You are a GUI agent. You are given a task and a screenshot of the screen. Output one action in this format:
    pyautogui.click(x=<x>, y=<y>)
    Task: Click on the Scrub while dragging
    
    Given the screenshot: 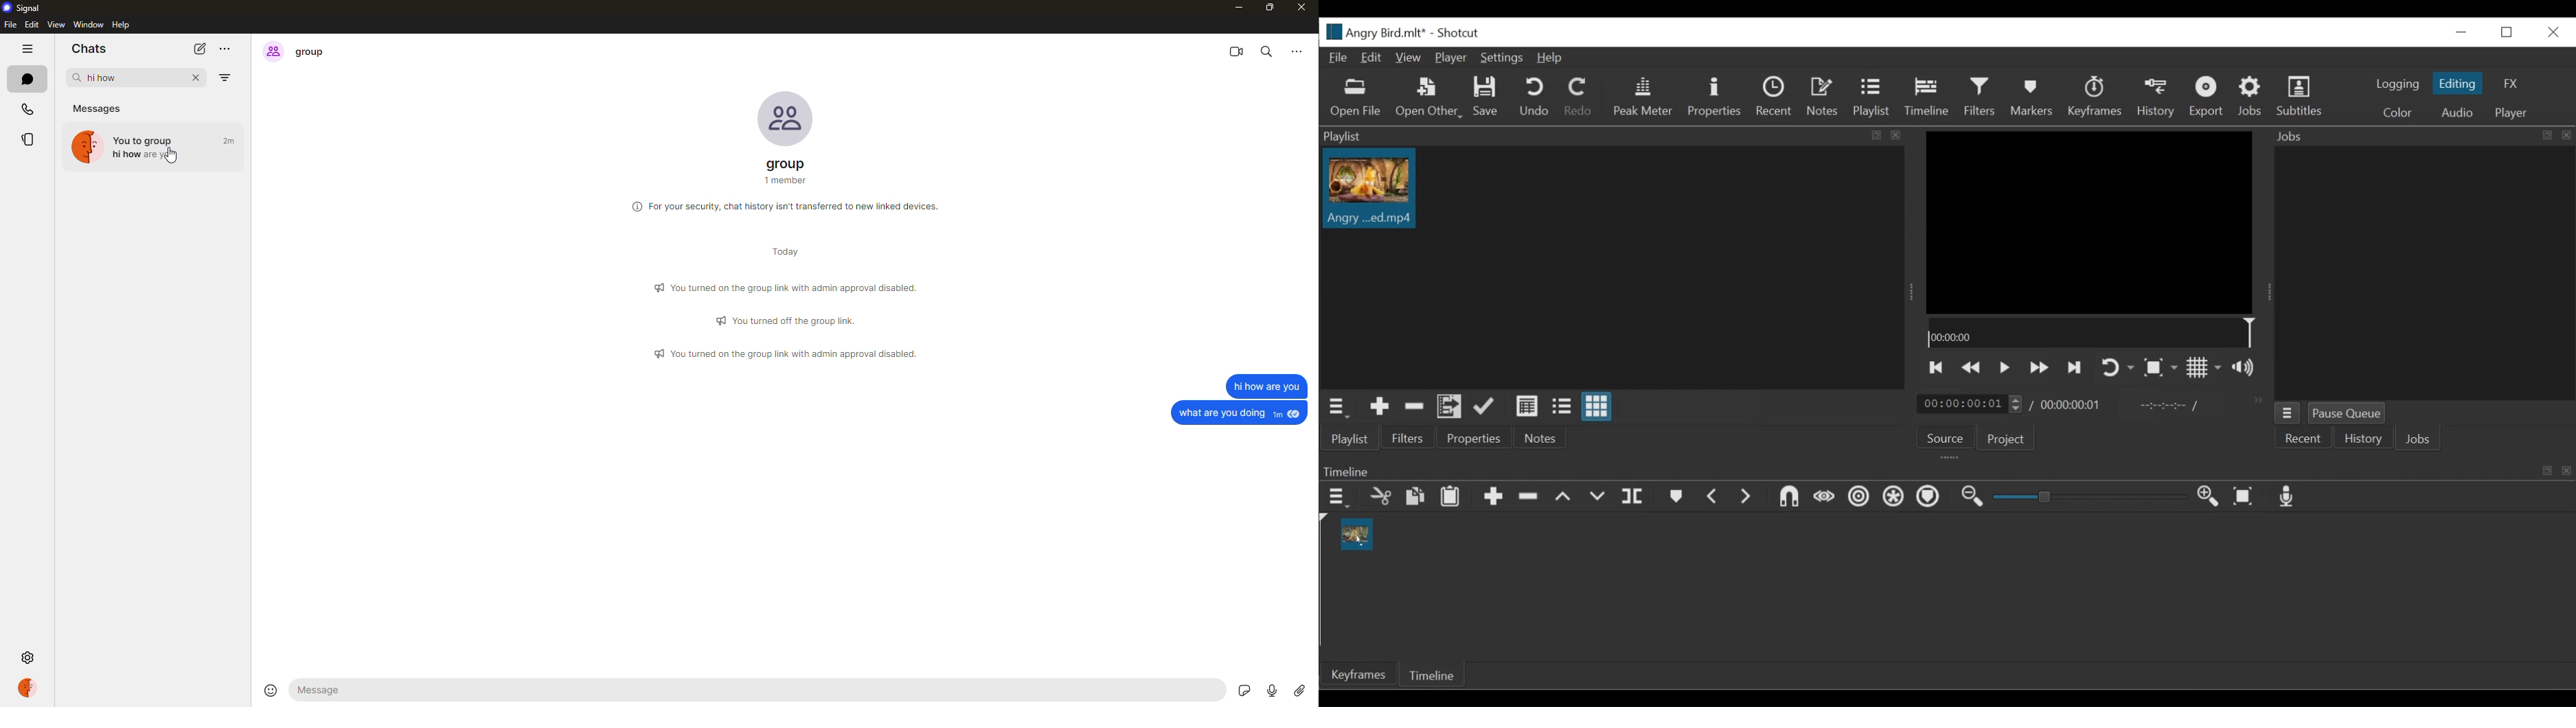 What is the action you would take?
    pyautogui.click(x=1826, y=496)
    